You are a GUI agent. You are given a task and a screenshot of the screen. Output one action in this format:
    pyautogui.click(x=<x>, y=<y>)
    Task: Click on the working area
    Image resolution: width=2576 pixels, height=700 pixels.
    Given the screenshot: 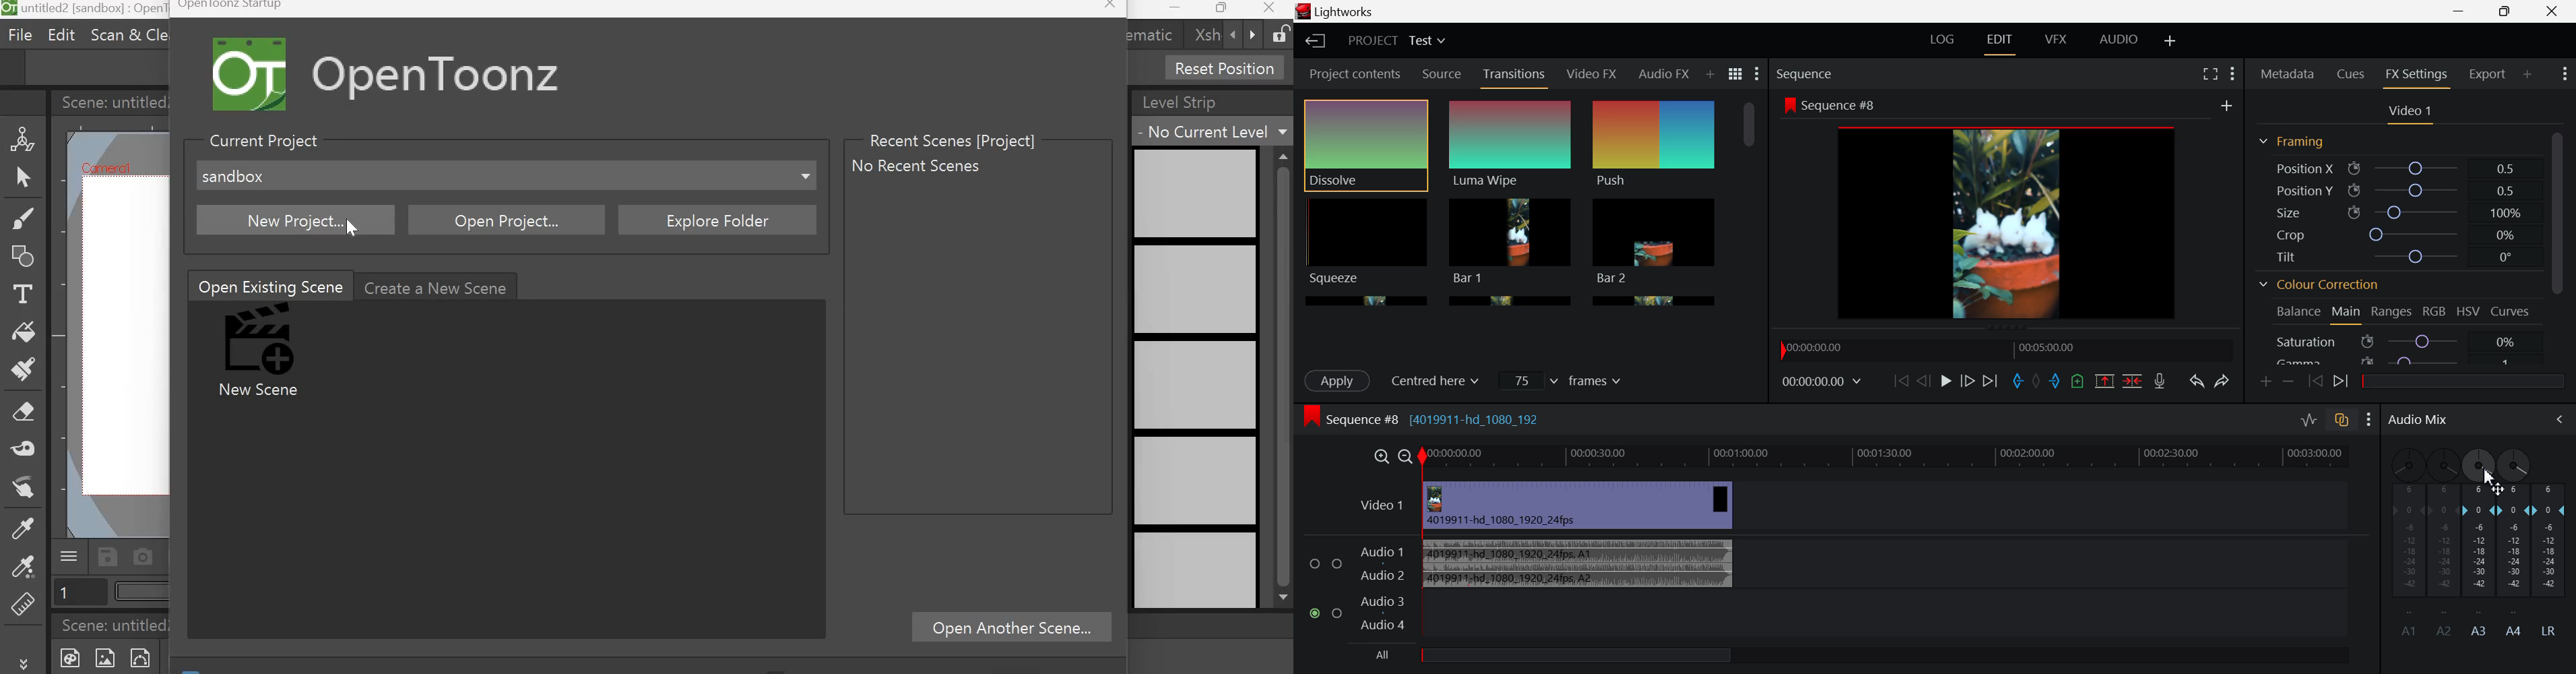 What is the action you would take?
    pyautogui.click(x=123, y=337)
    